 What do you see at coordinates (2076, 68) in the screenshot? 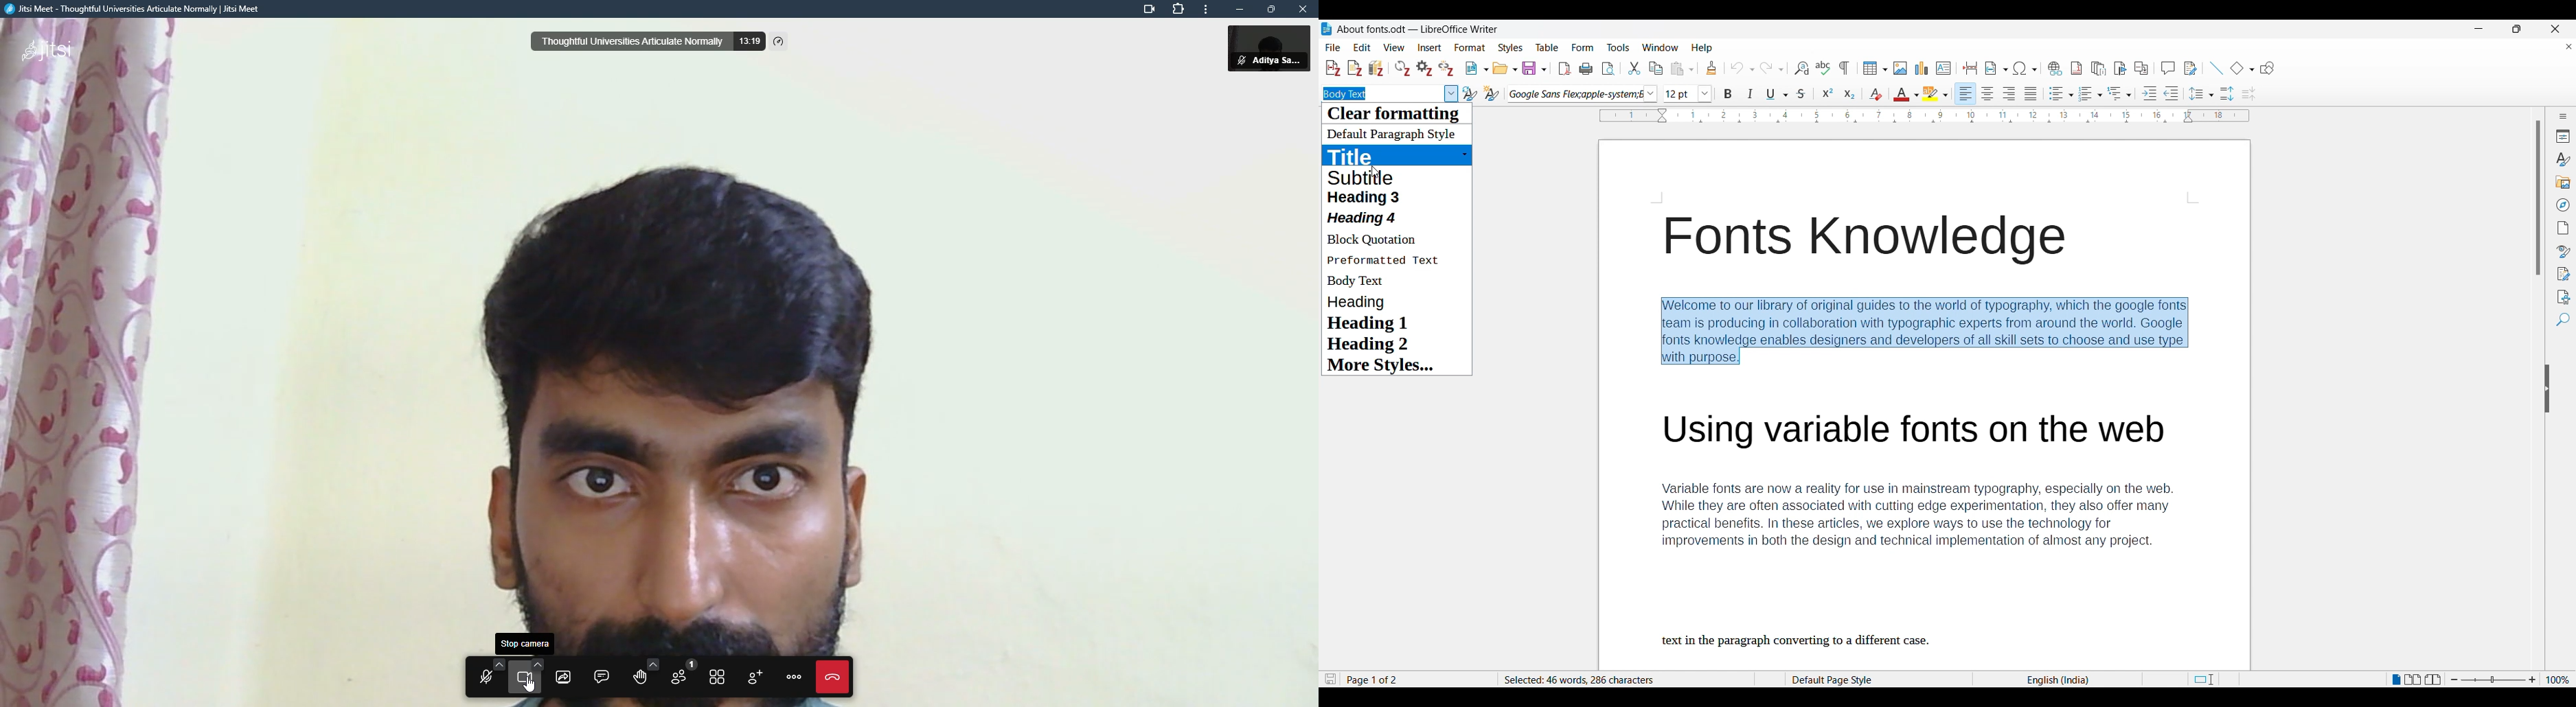
I see `Insert footnote` at bounding box center [2076, 68].